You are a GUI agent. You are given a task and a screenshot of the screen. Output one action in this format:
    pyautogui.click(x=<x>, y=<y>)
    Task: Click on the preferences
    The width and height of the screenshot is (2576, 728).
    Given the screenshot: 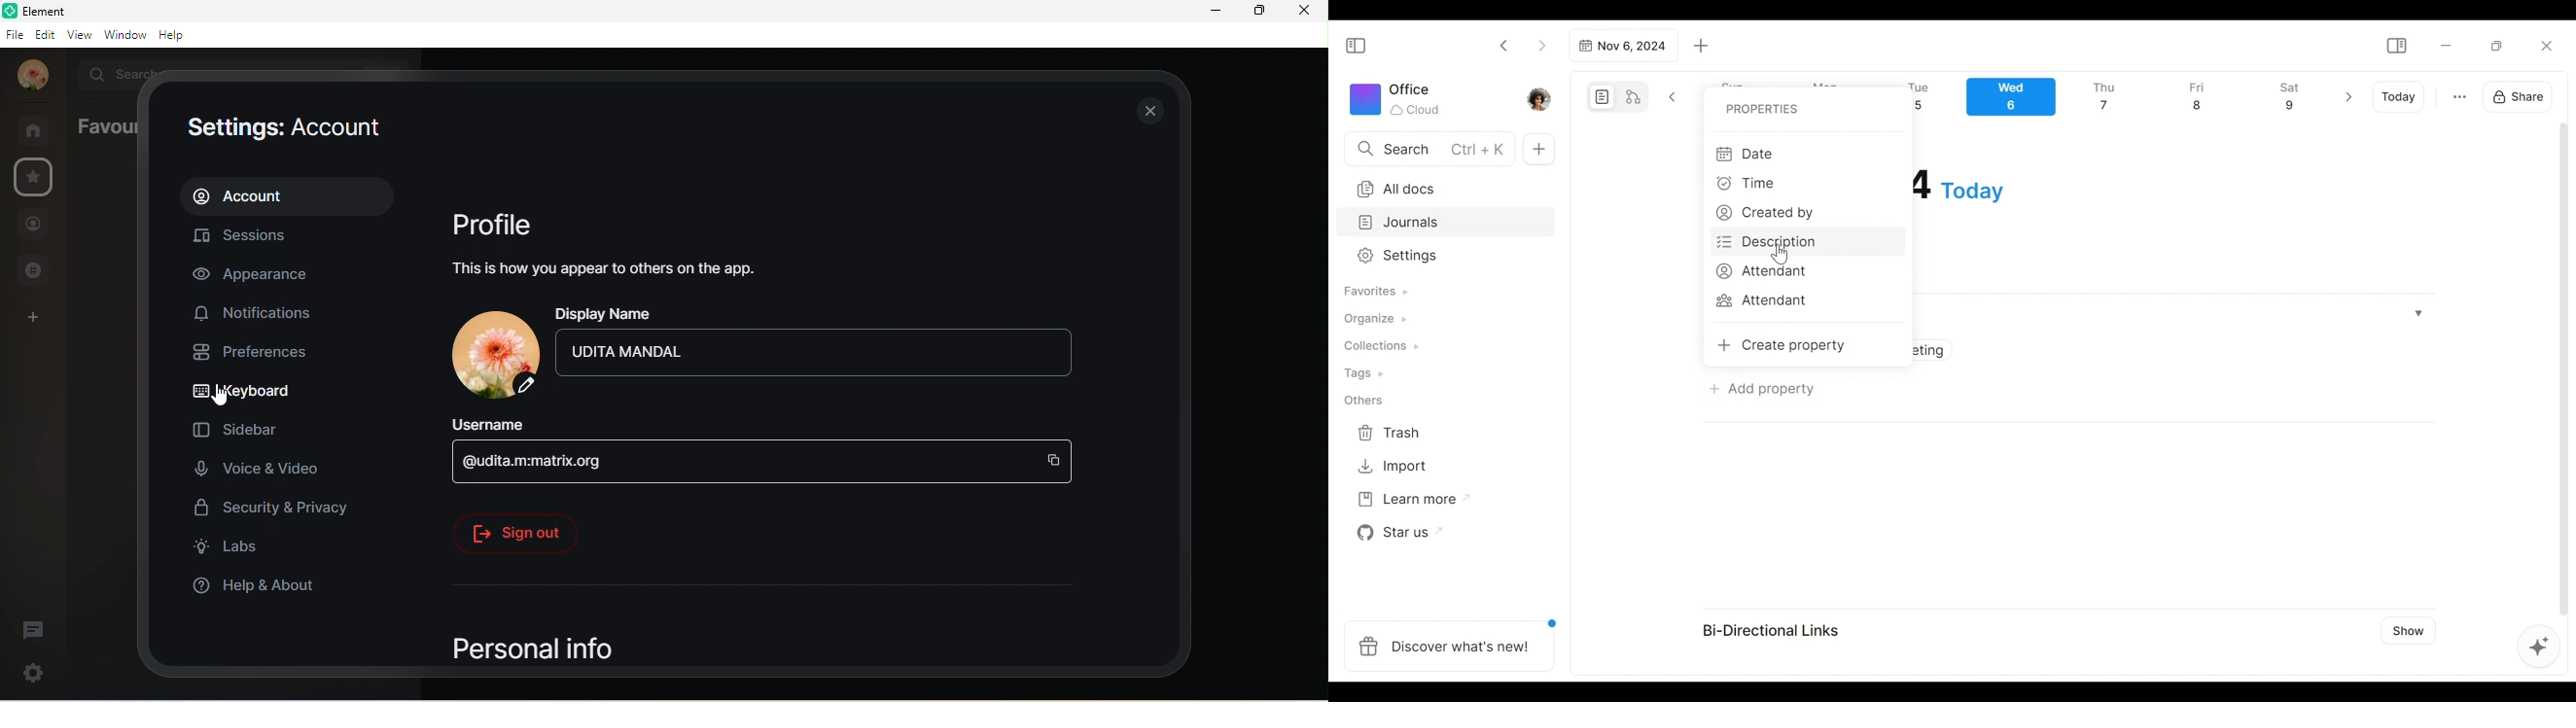 What is the action you would take?
    pyautogui.click(x=258, y=353)
    